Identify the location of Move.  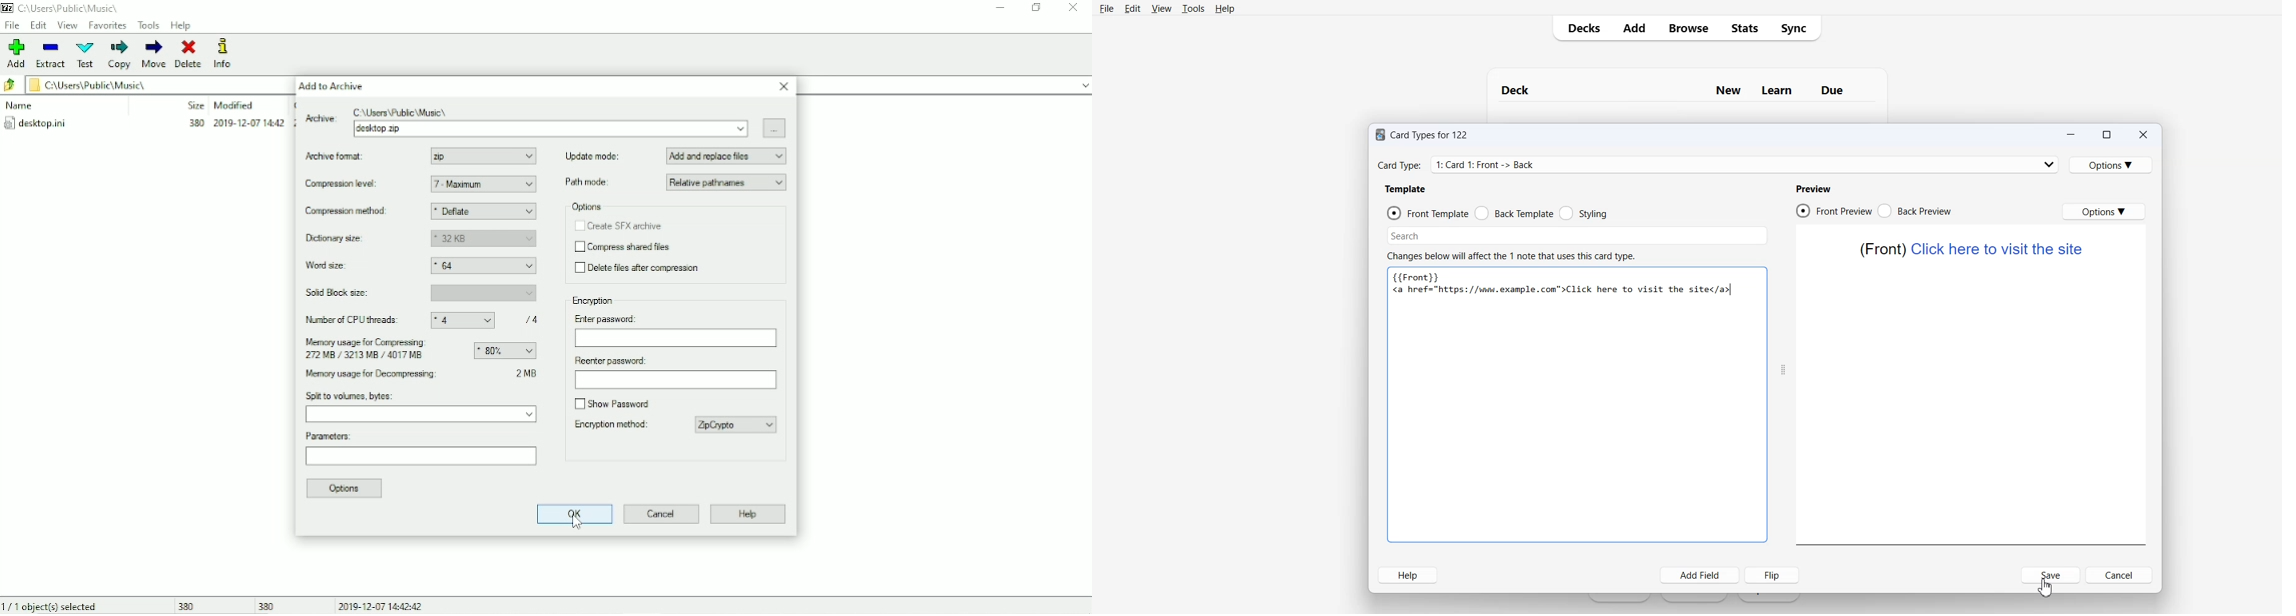
(154, 54).